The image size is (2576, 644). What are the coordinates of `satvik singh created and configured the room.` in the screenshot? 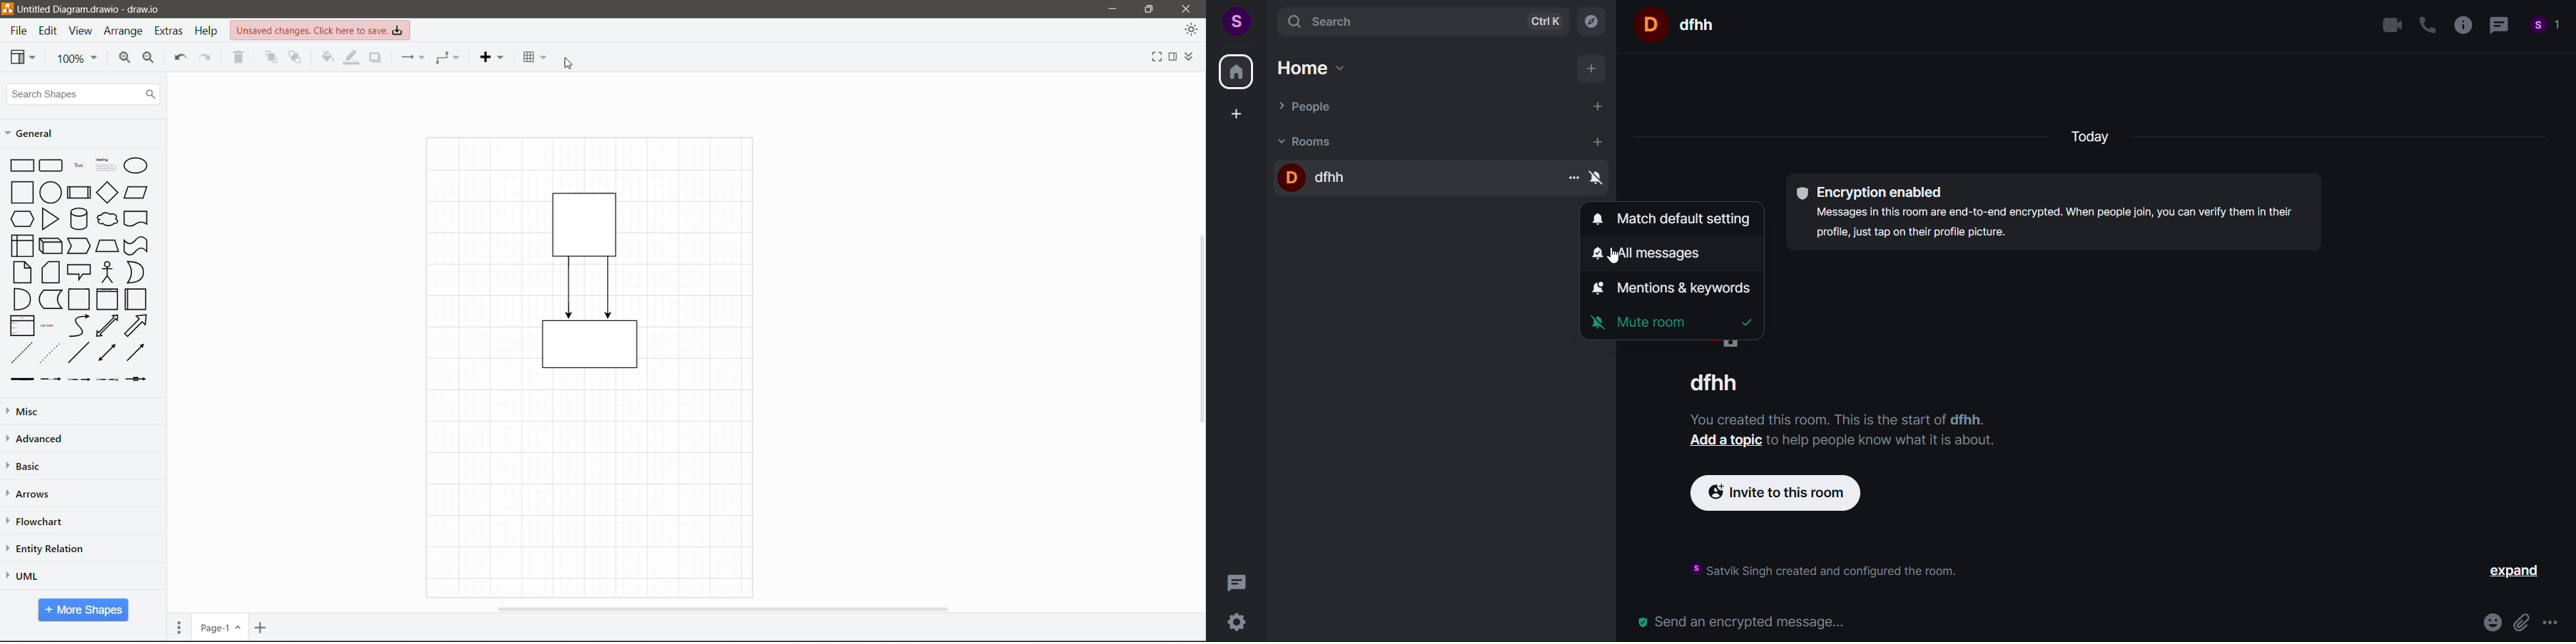 It's located at (1817, 571).